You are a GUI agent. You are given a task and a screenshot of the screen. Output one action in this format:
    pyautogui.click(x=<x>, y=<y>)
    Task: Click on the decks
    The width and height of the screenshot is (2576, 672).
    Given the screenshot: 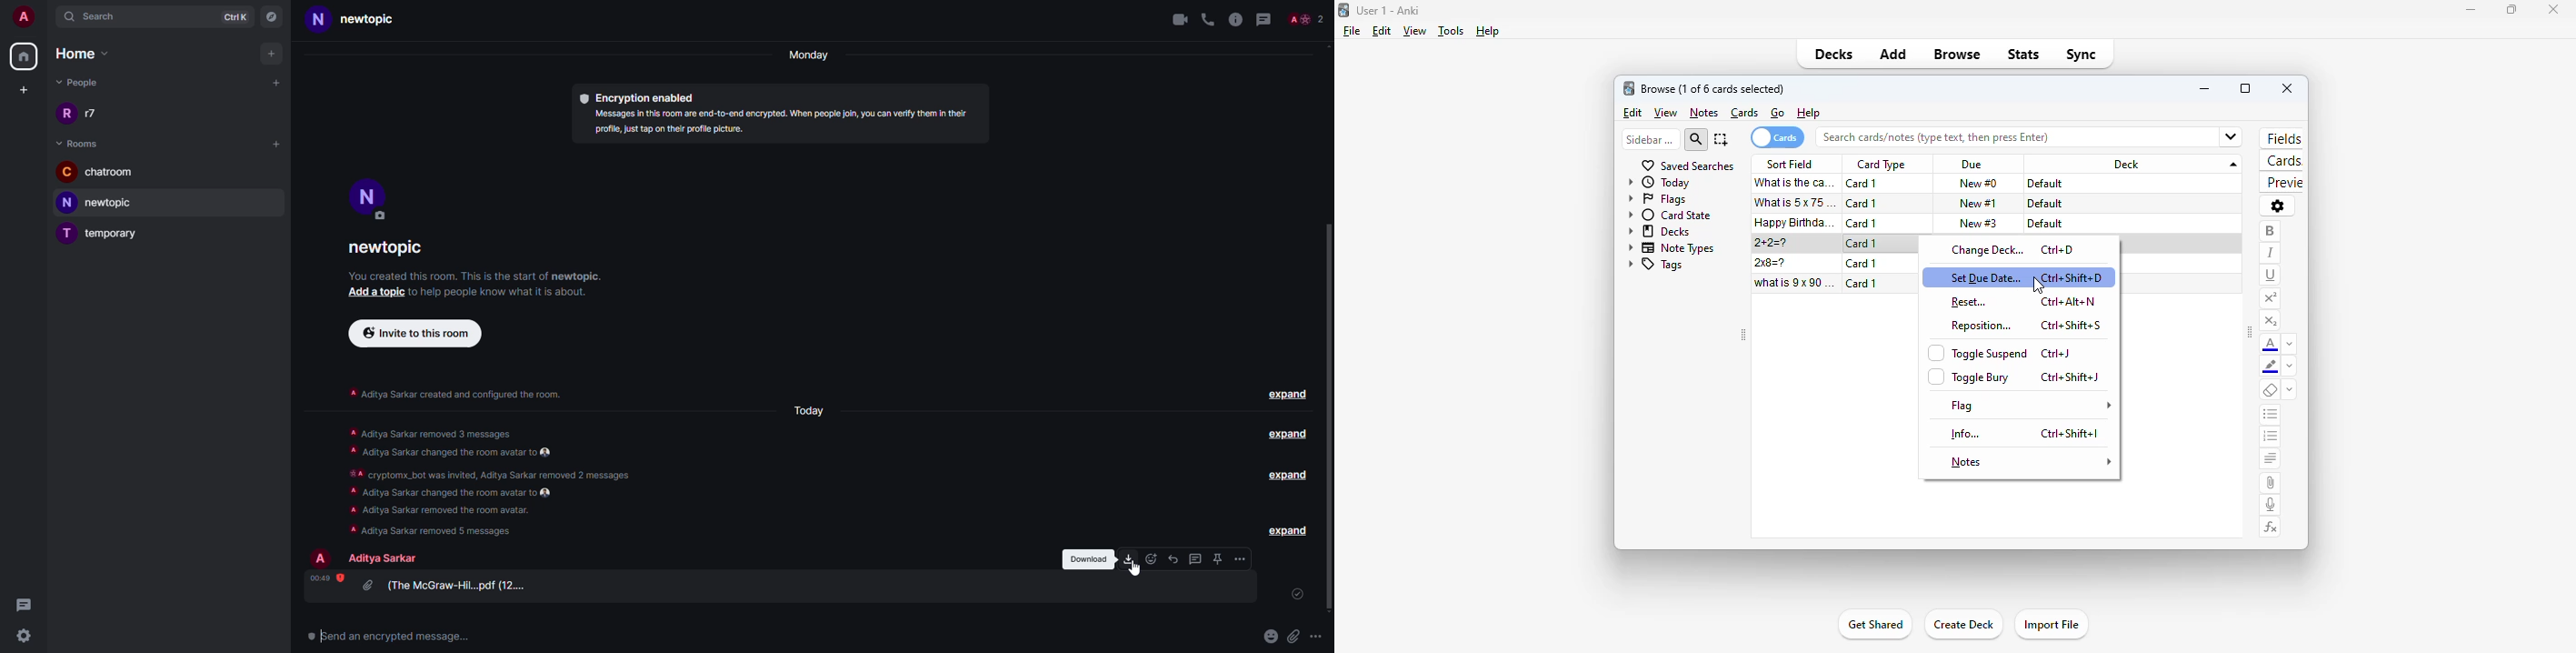 What is the action you would take?
    pyautogui.click(x=1834, y=54)
    